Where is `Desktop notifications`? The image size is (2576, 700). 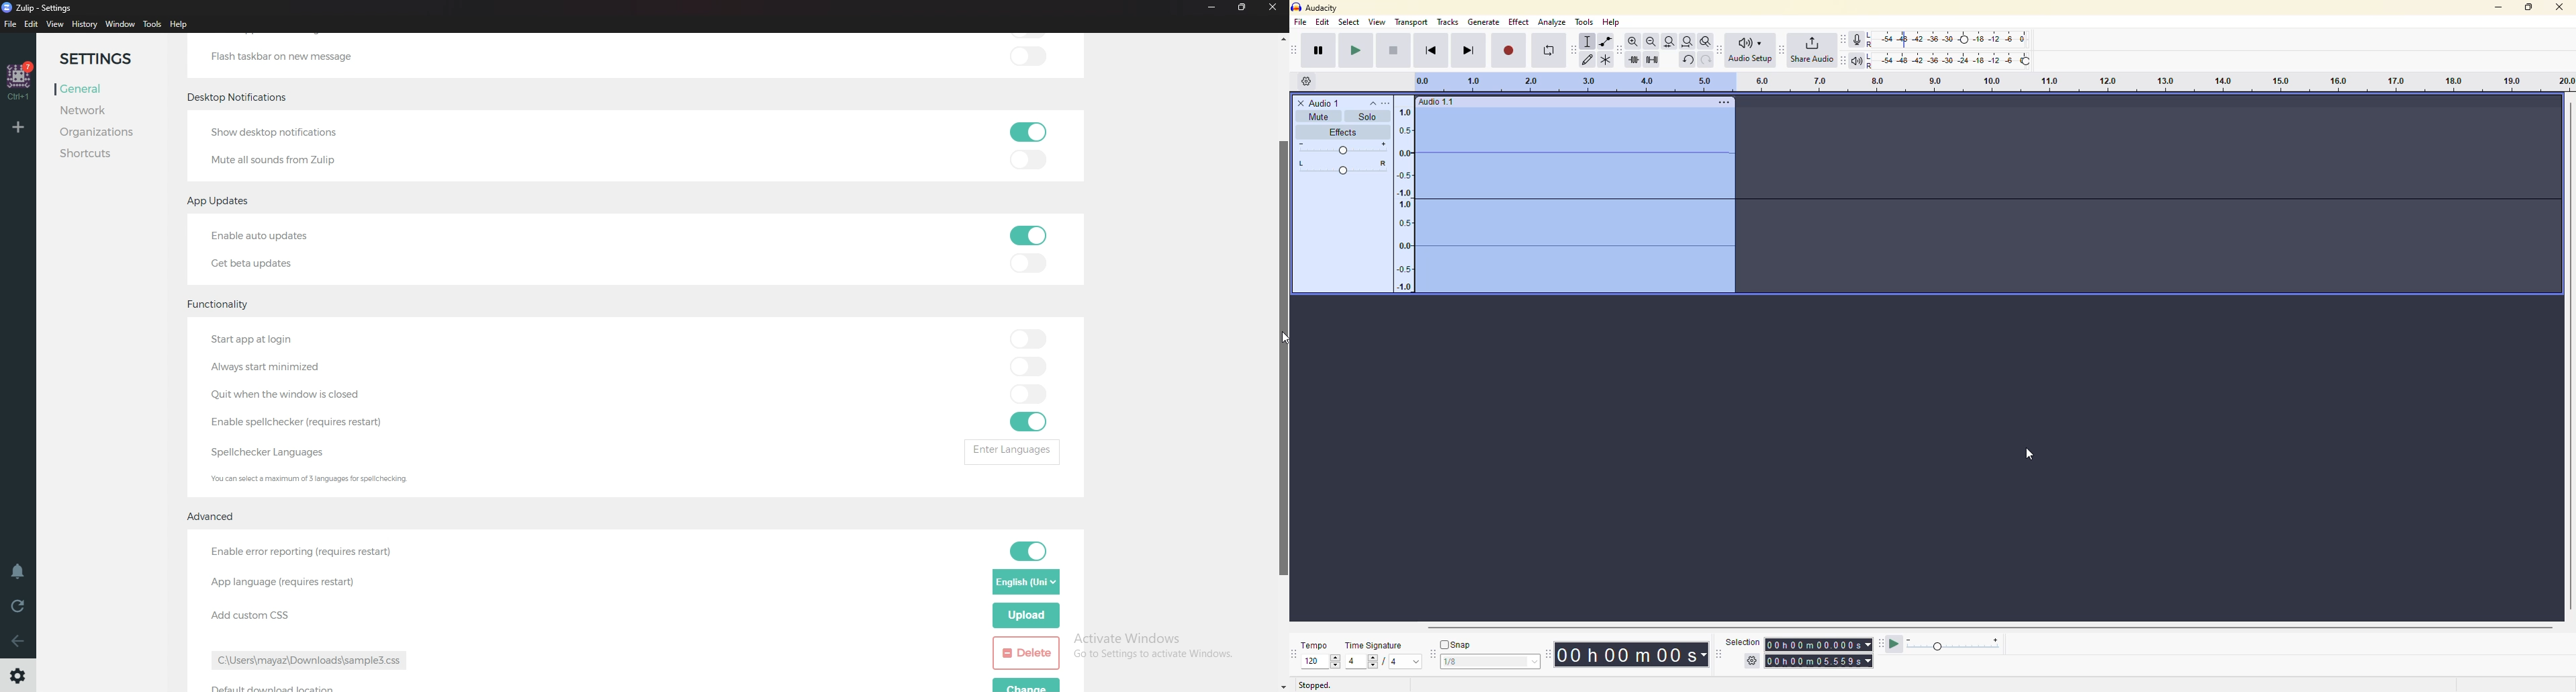 Desktop notifications is located at coordinates (241, 98).